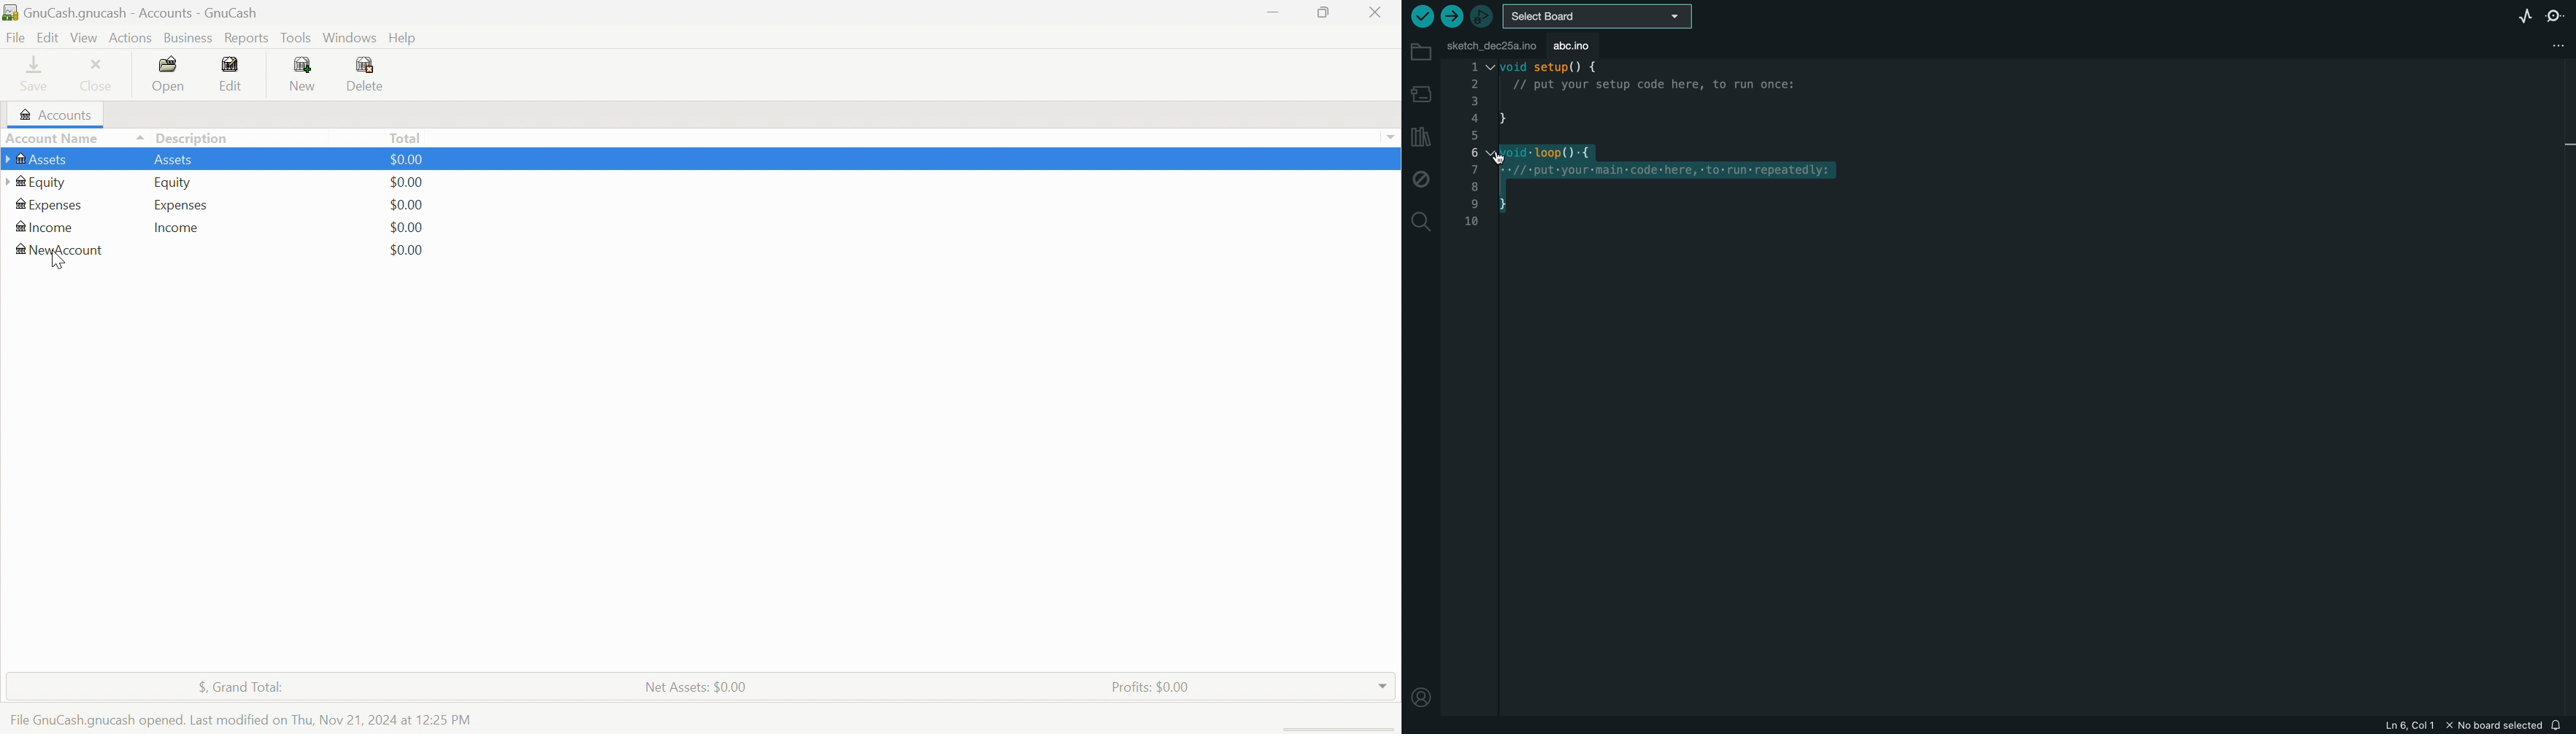 The height and width of the screenshot is (756, 2576). I want to click on abc , so click(1571, 44).